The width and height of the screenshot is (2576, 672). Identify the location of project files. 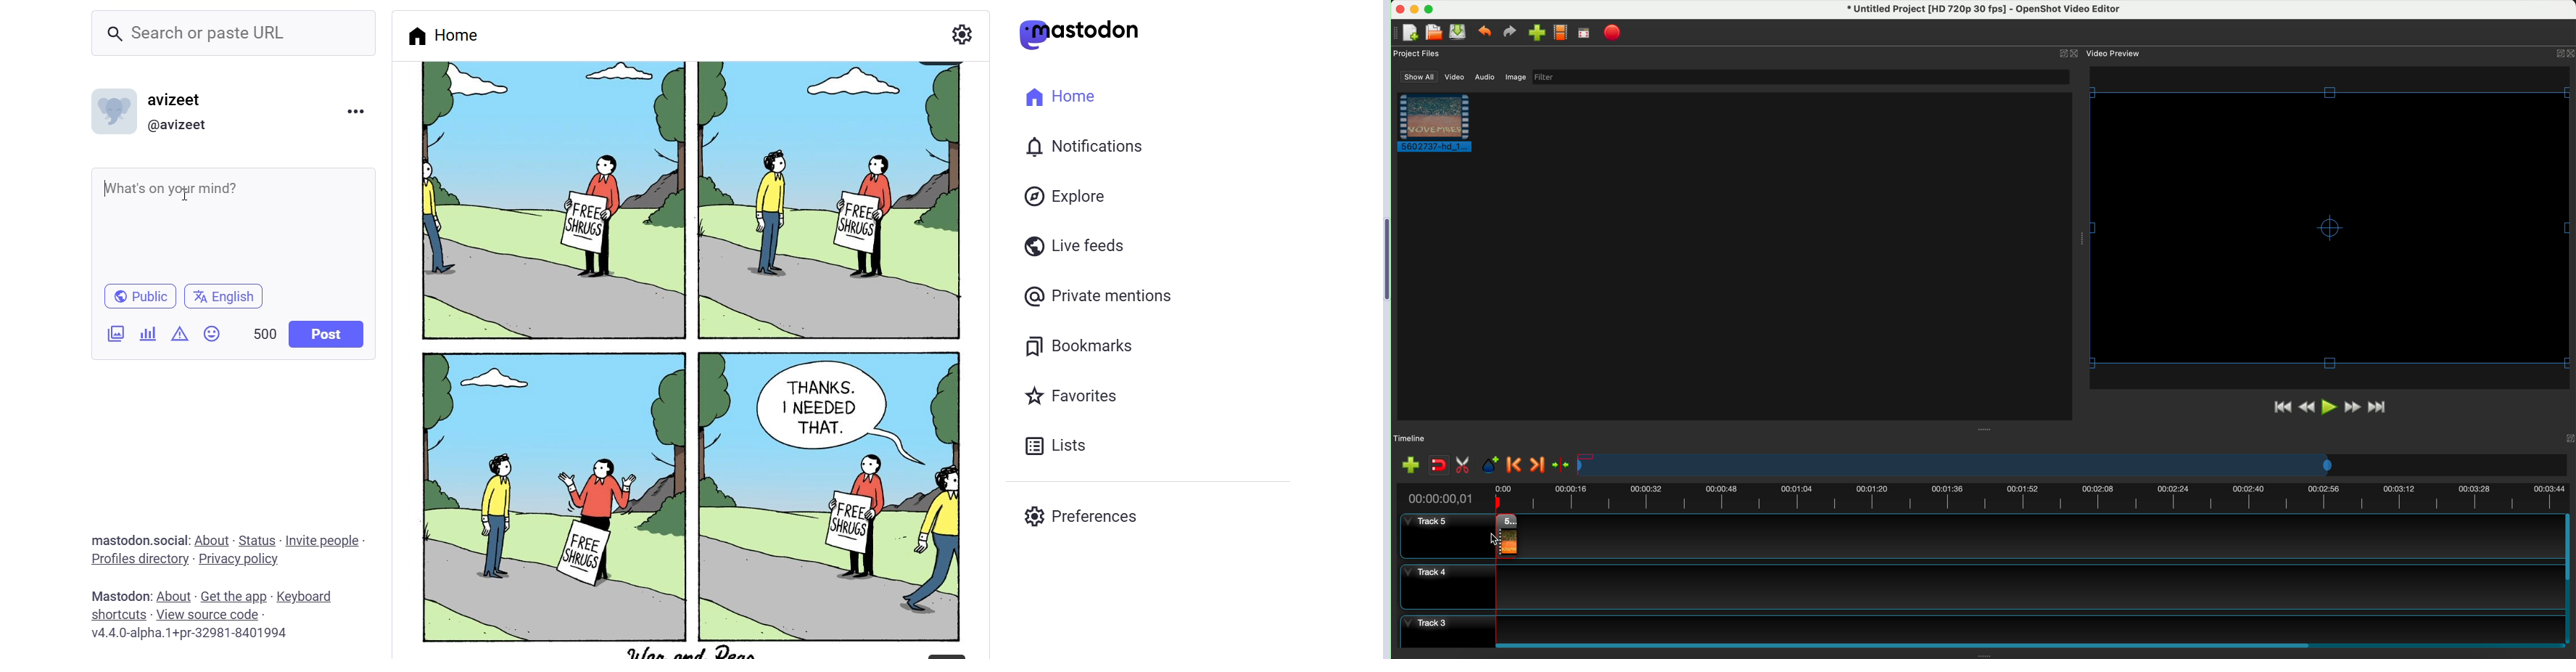
(1418, 53).